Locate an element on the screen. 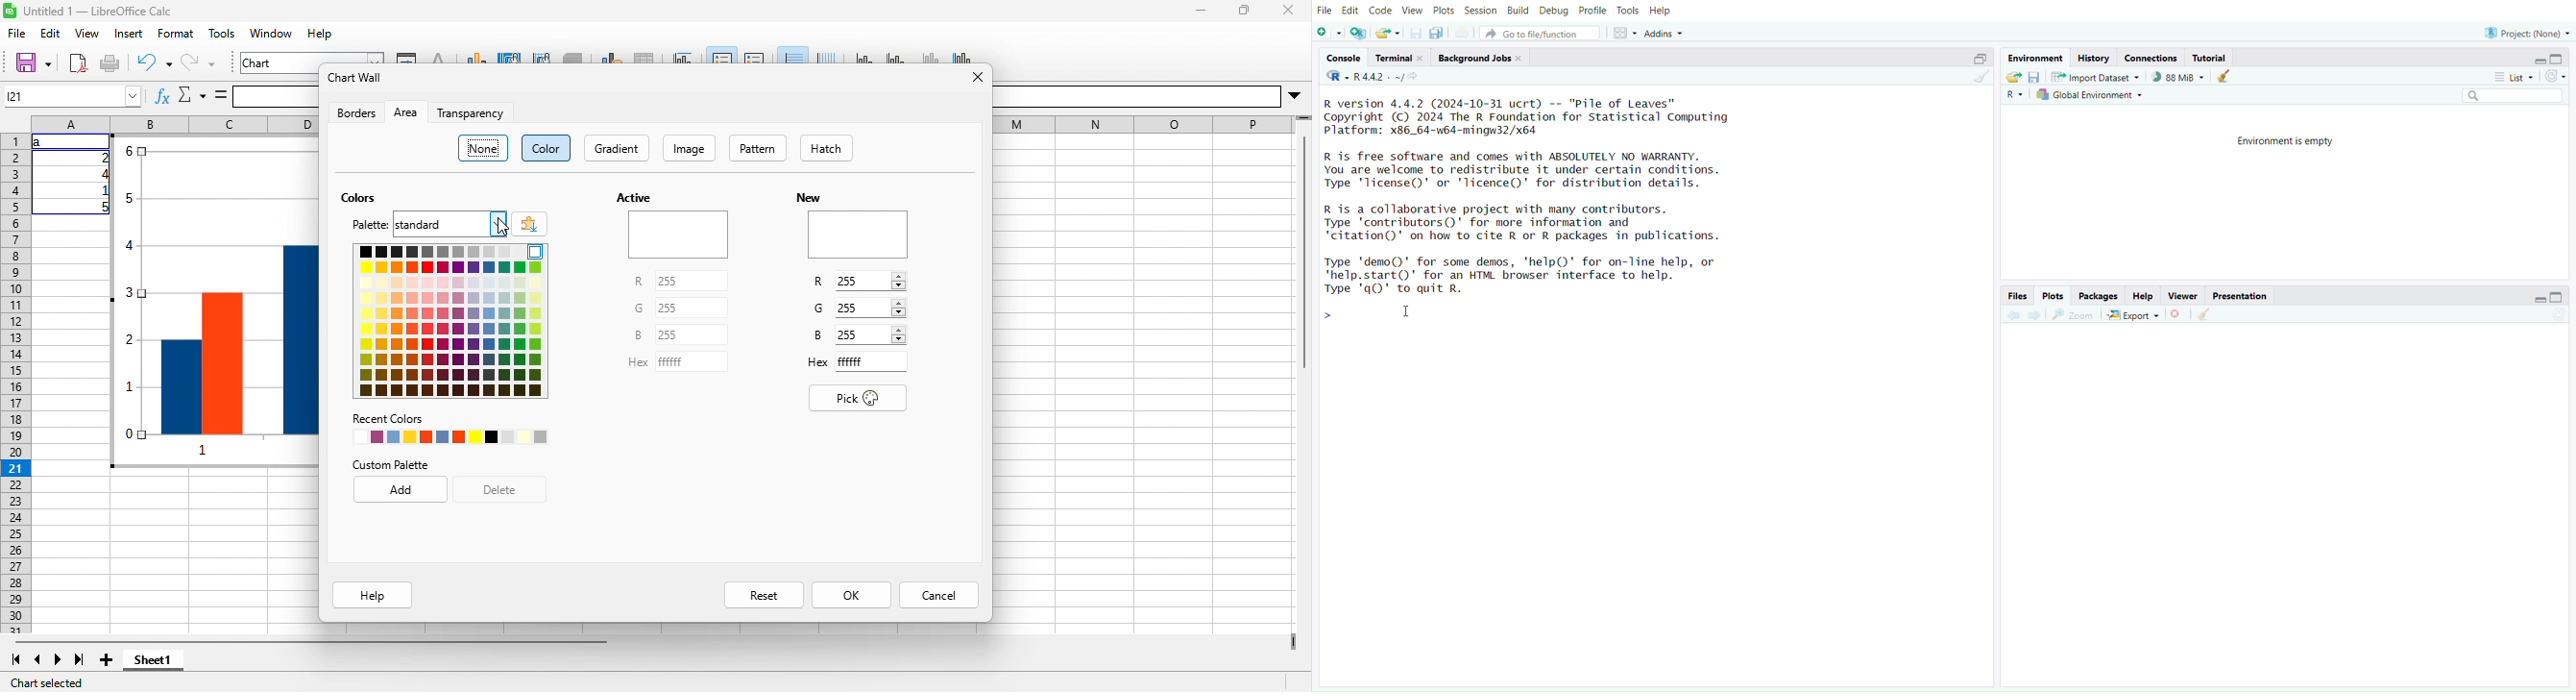  undo is located at coordinates (155, 63).